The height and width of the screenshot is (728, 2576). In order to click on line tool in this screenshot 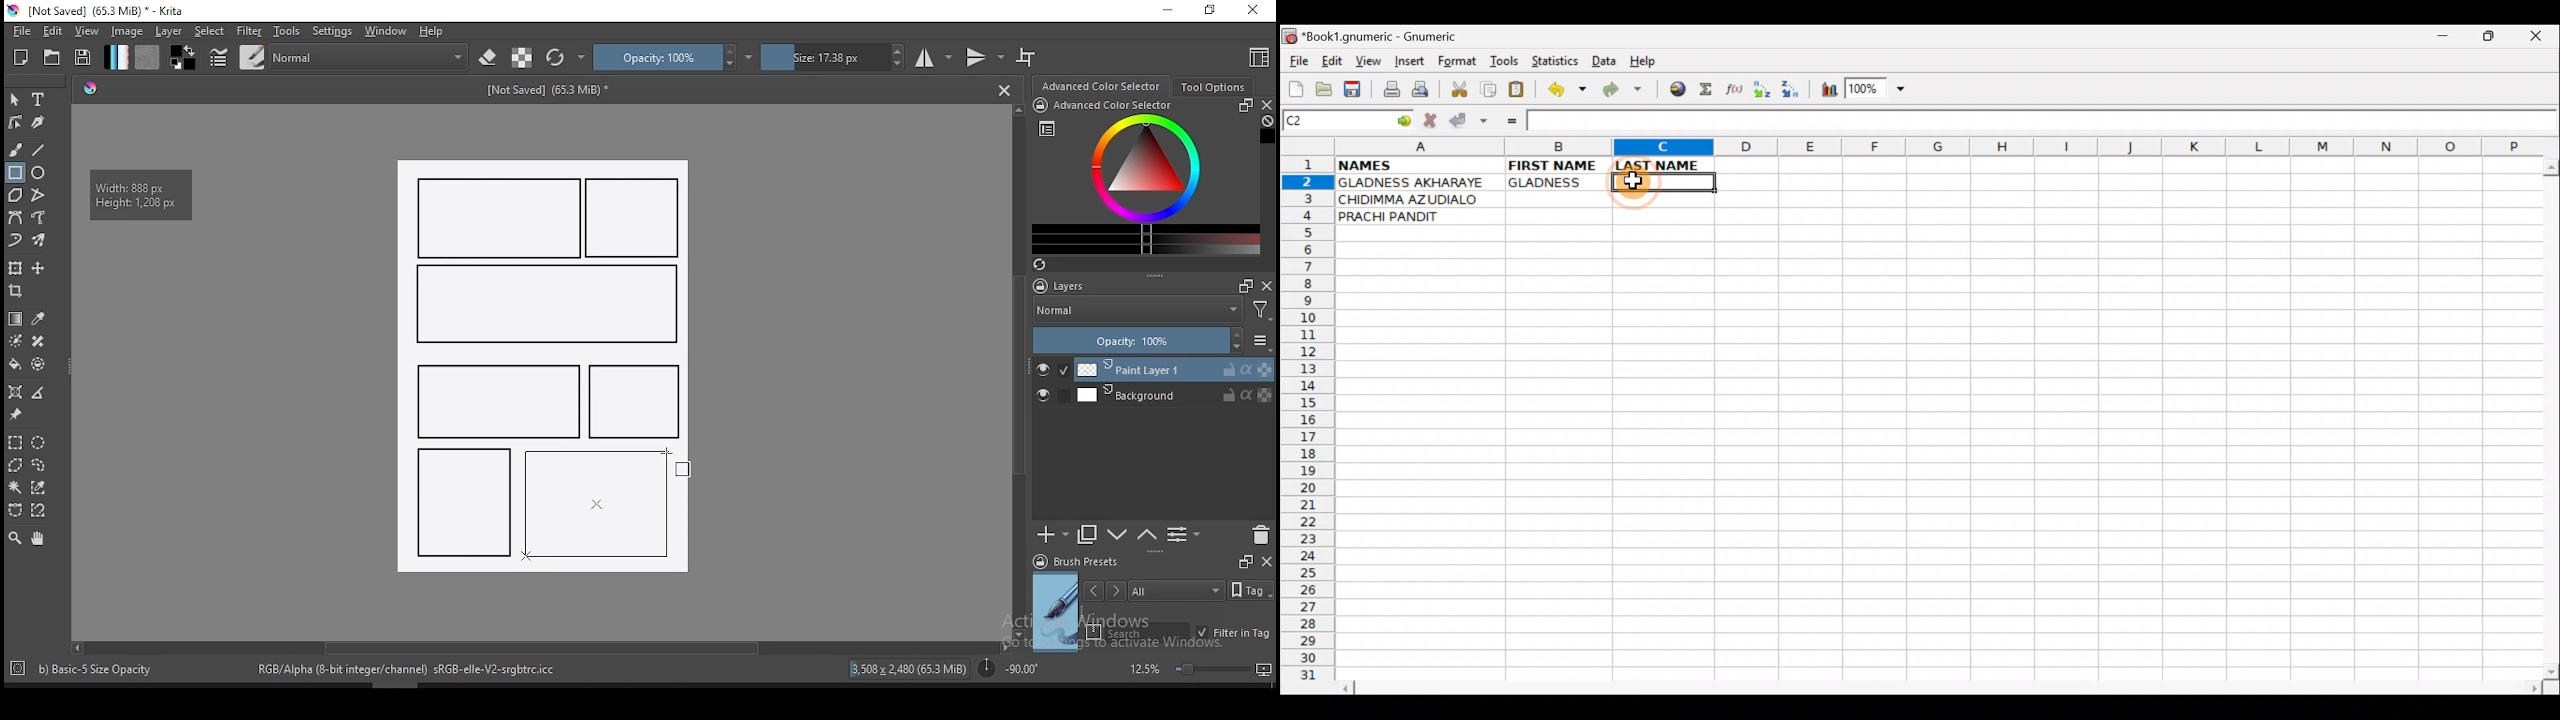, I will do `click(39, 150)`.